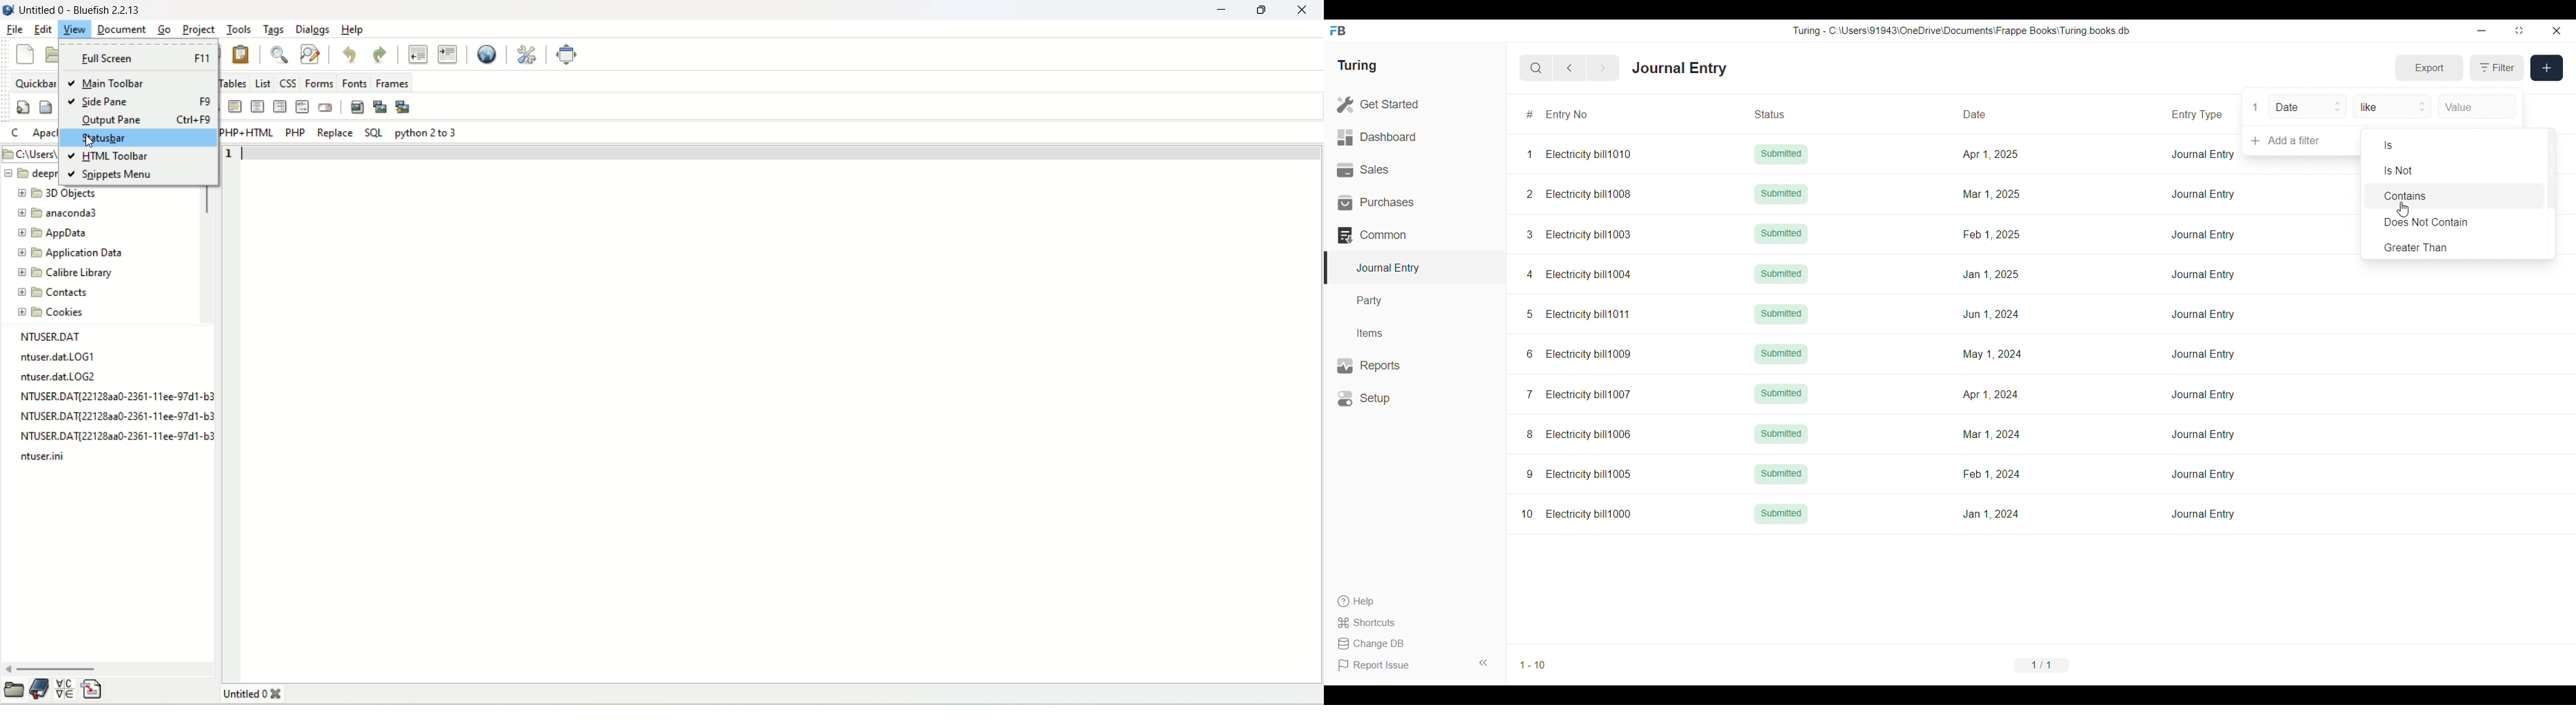 The width and height of the screenshot is (2576, 728). What do you see at coordinates (1679, 67) in the screenshot?
I see `Journal Entry` at bounding box center [1679, 67].